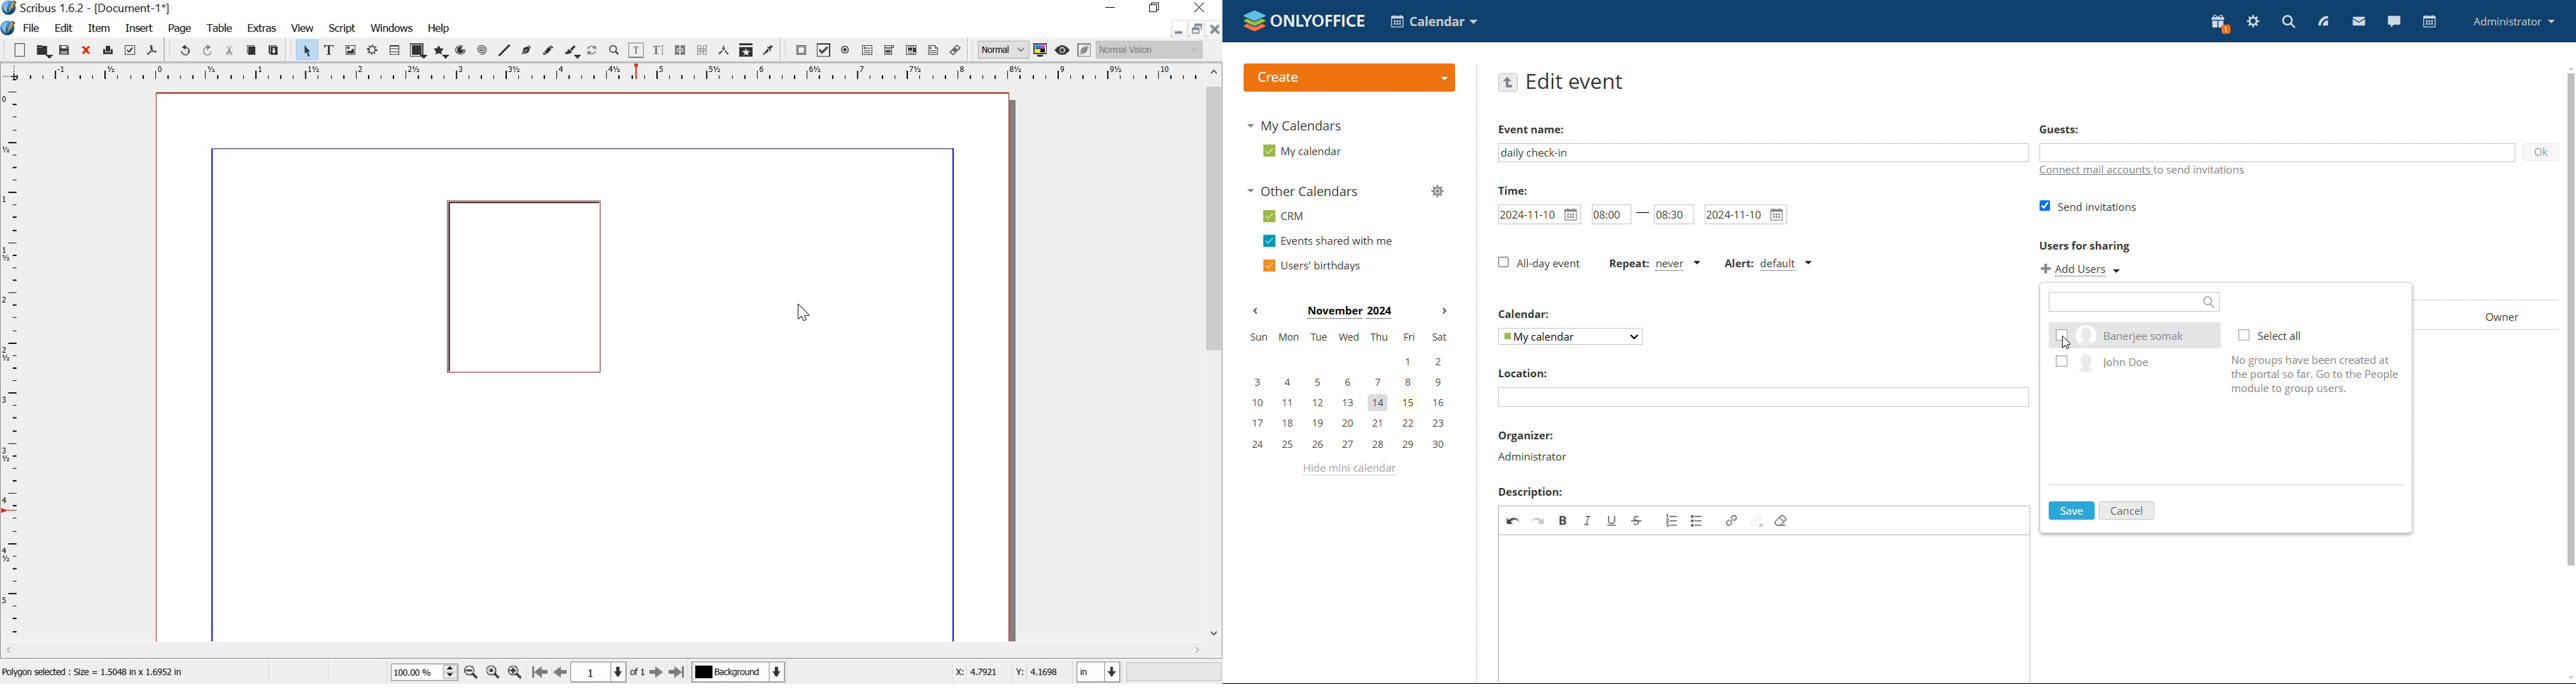 This screenshot has height=700, width=2576. I want to click on zoom in and out, so click(450, 671).